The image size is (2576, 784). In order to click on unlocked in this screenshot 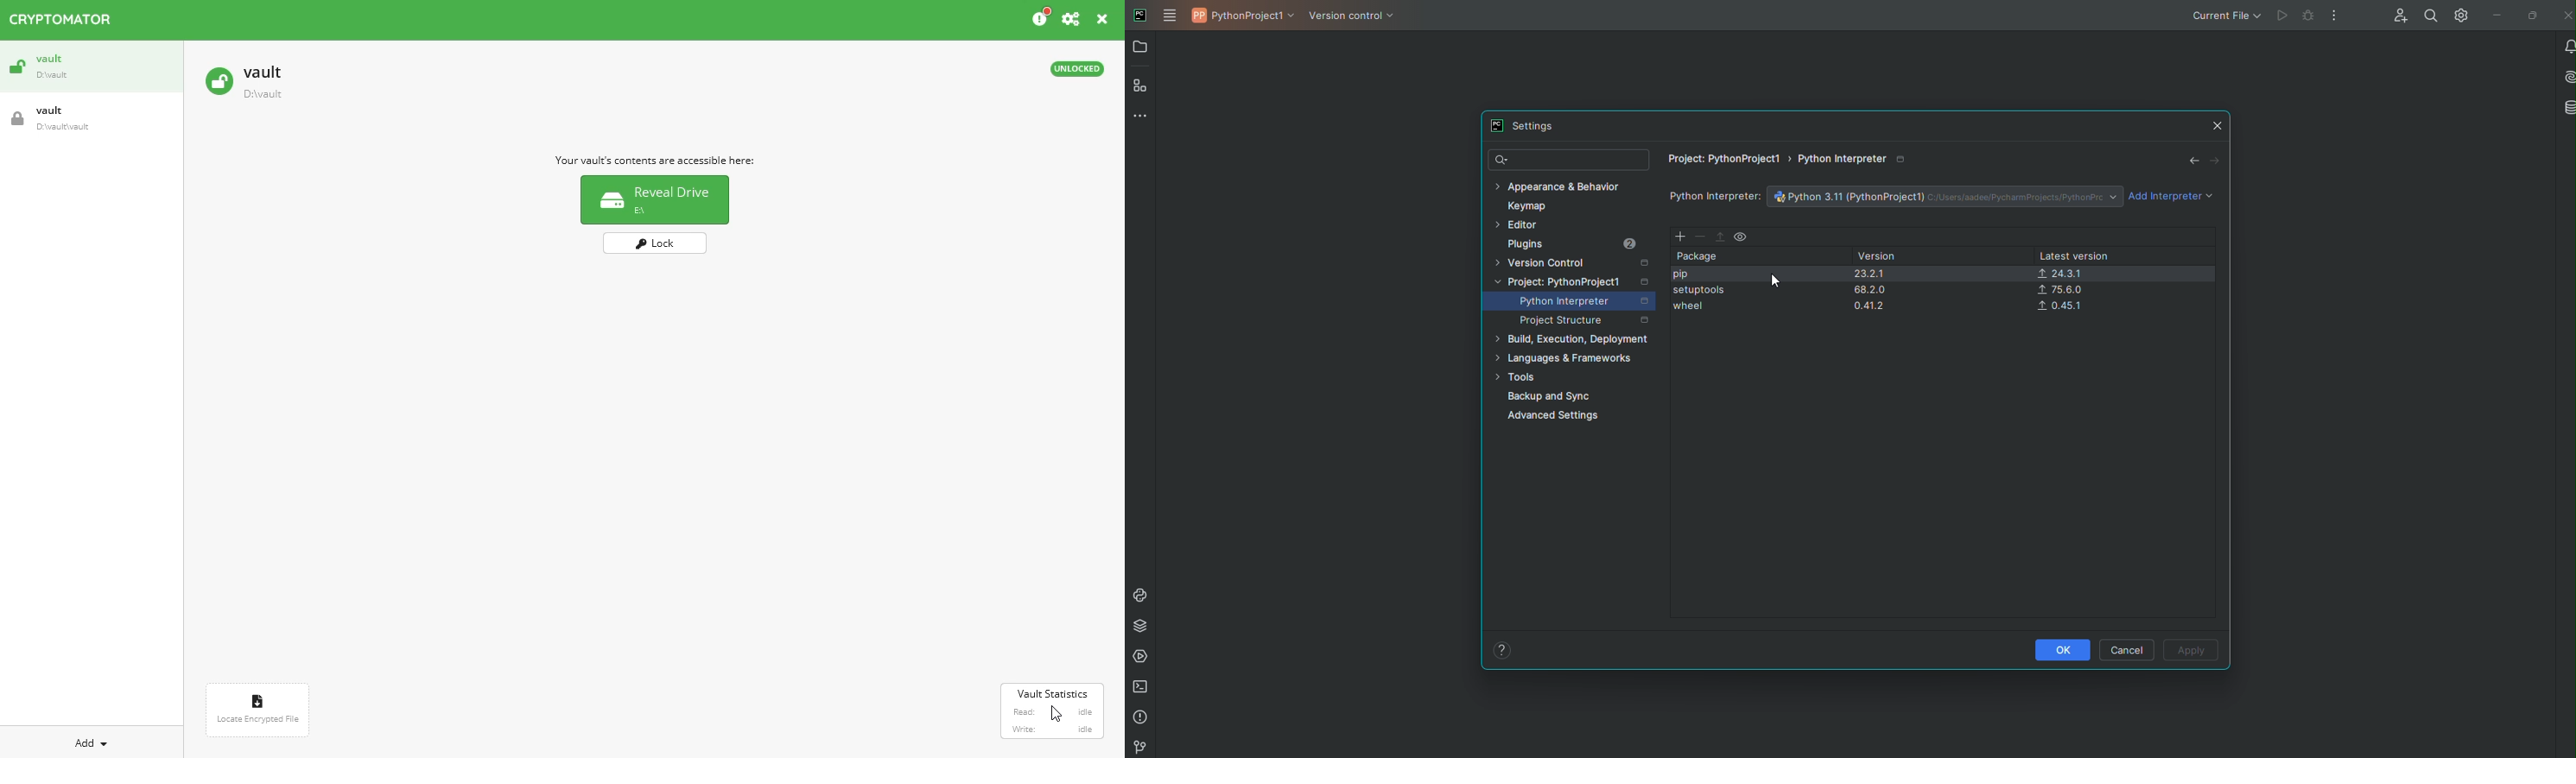, I will do `click(1079, 69)`.